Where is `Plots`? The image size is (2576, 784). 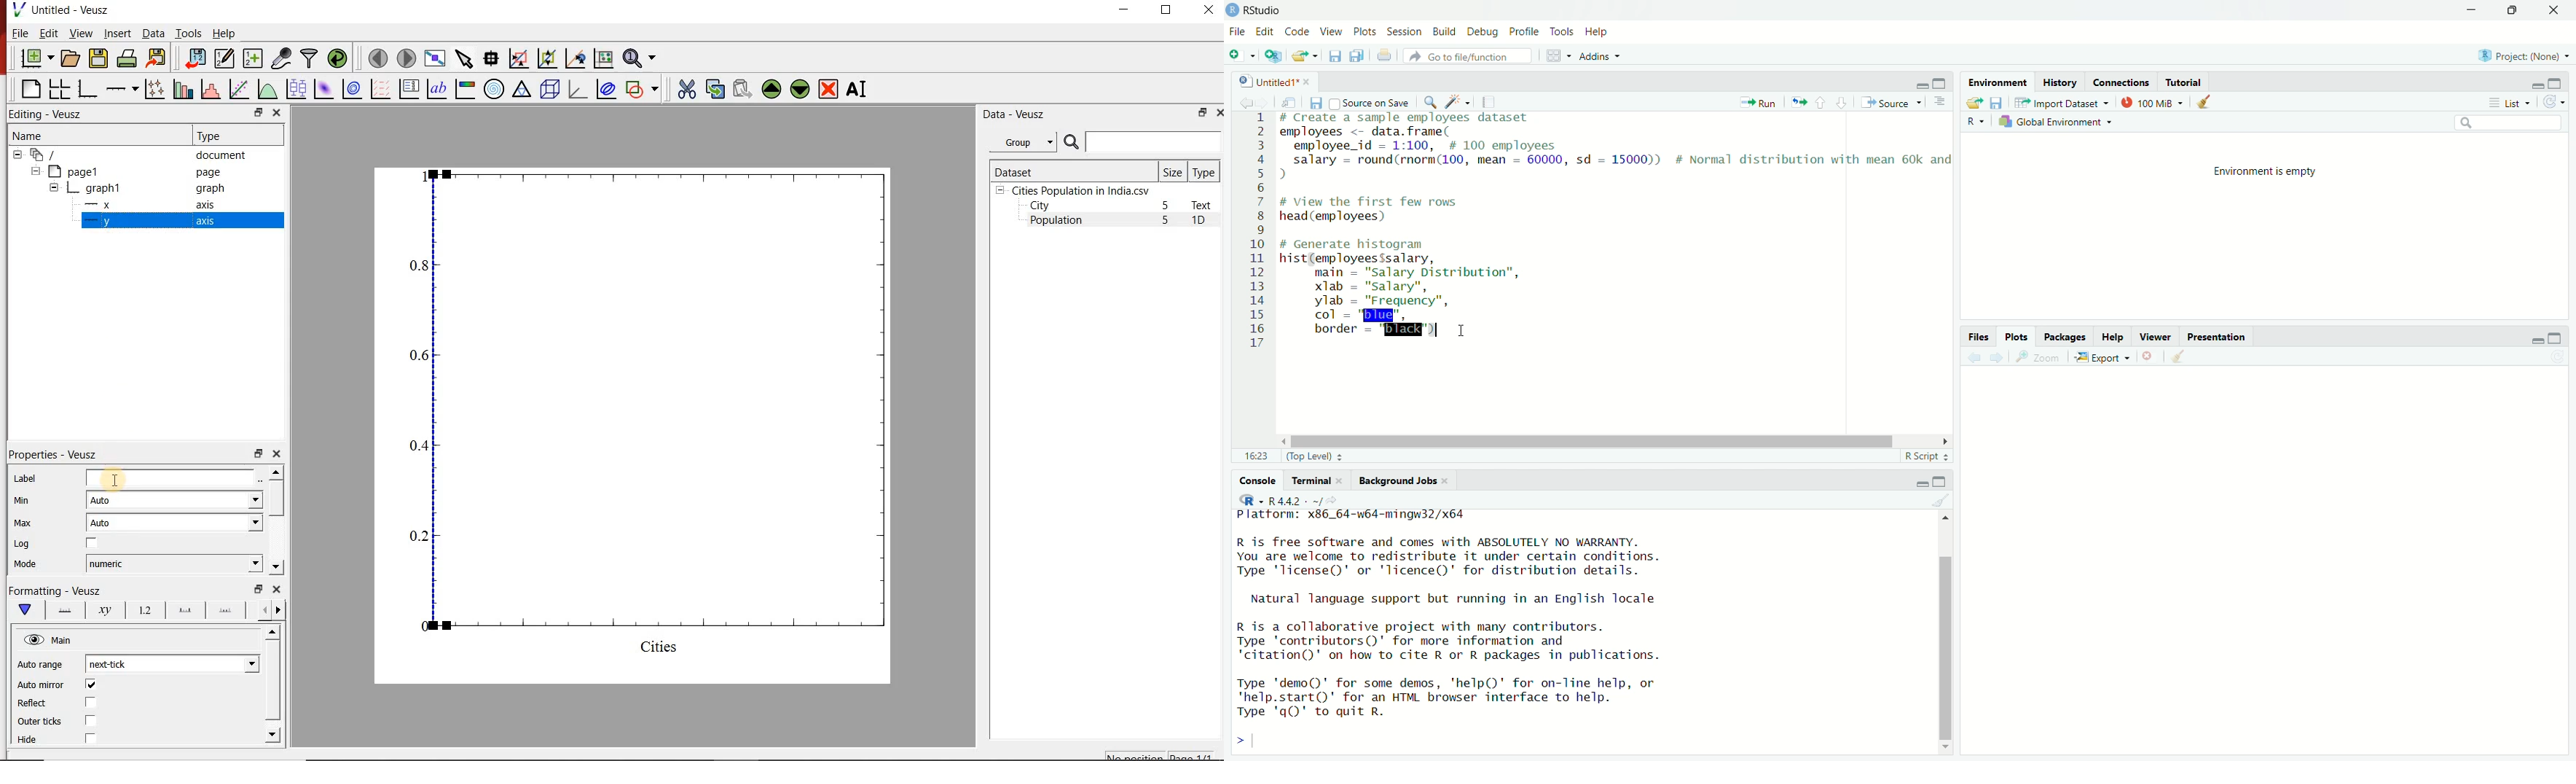
Plots is located at coordinates (2017, 336).